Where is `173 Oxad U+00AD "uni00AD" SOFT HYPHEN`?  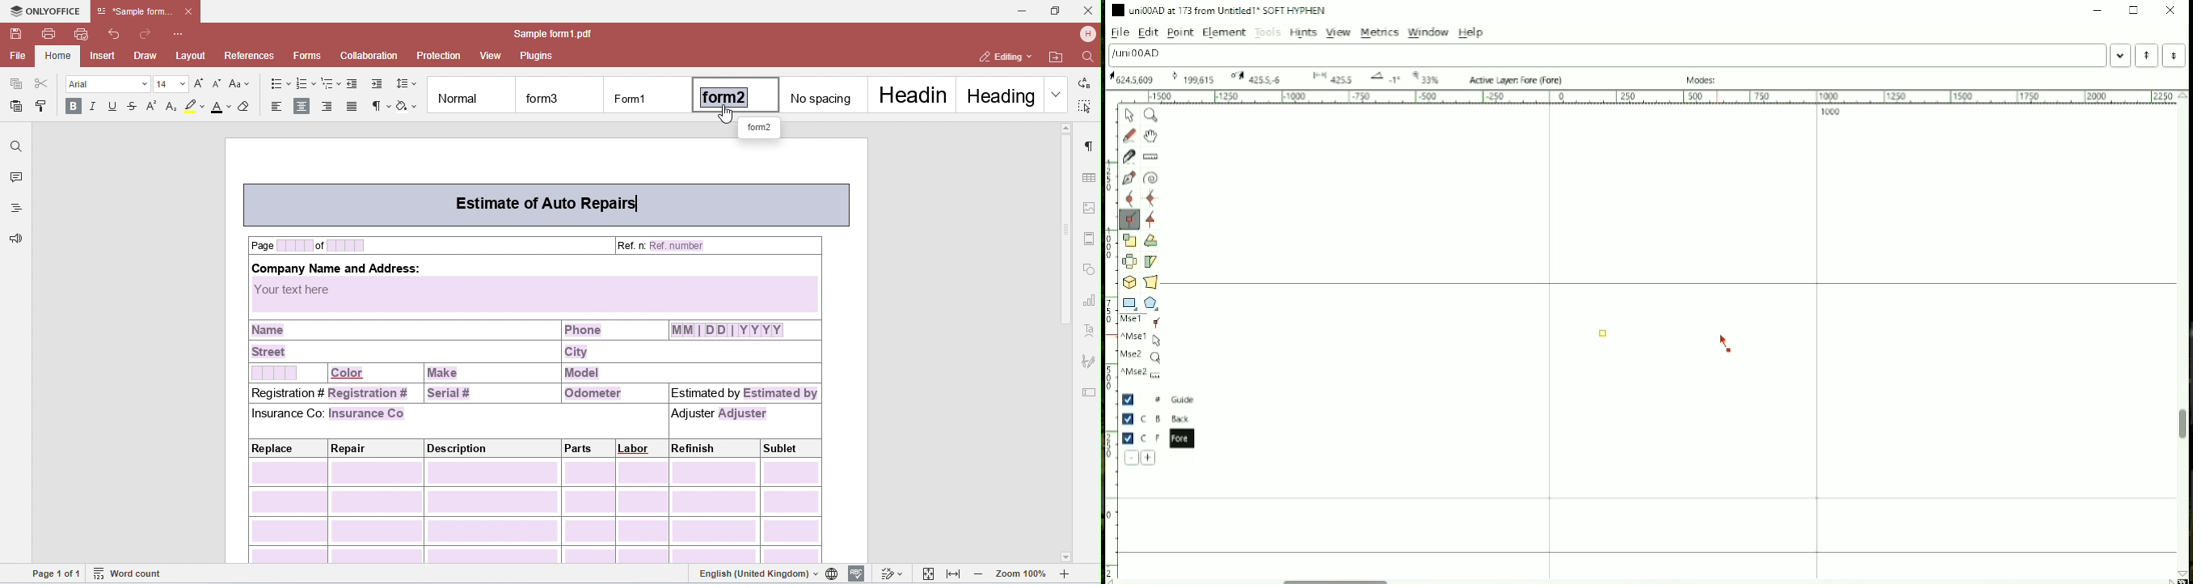 173 Oxad U+00AD "uni00AD" SOFT HYPHEN is located at coordinates (1334, 77).